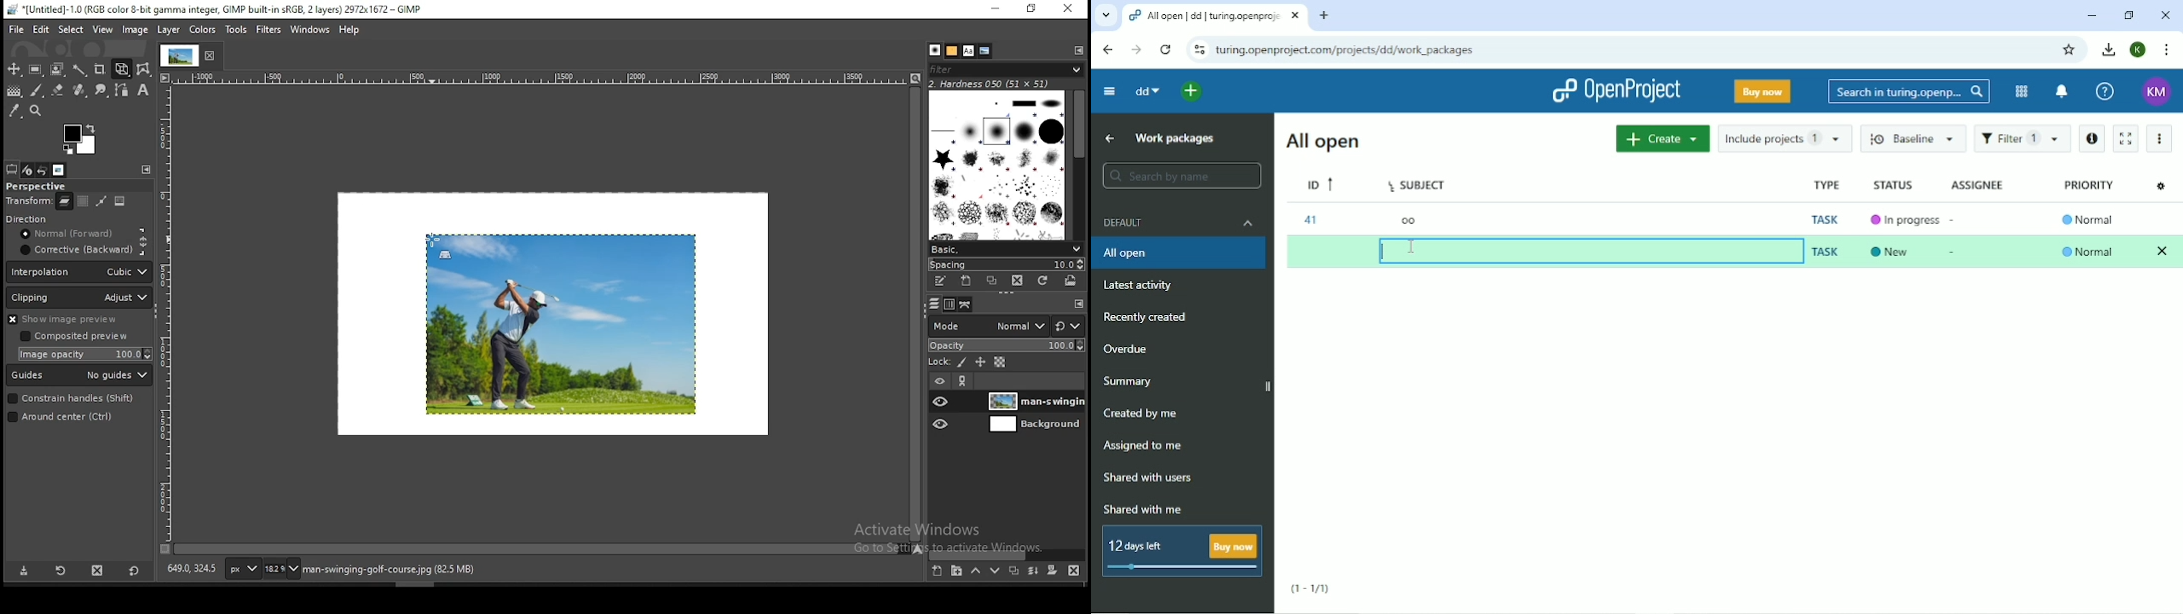  Describe the element at coordinates (283, 568) in the screenshot. I see `zoom status` at that location.